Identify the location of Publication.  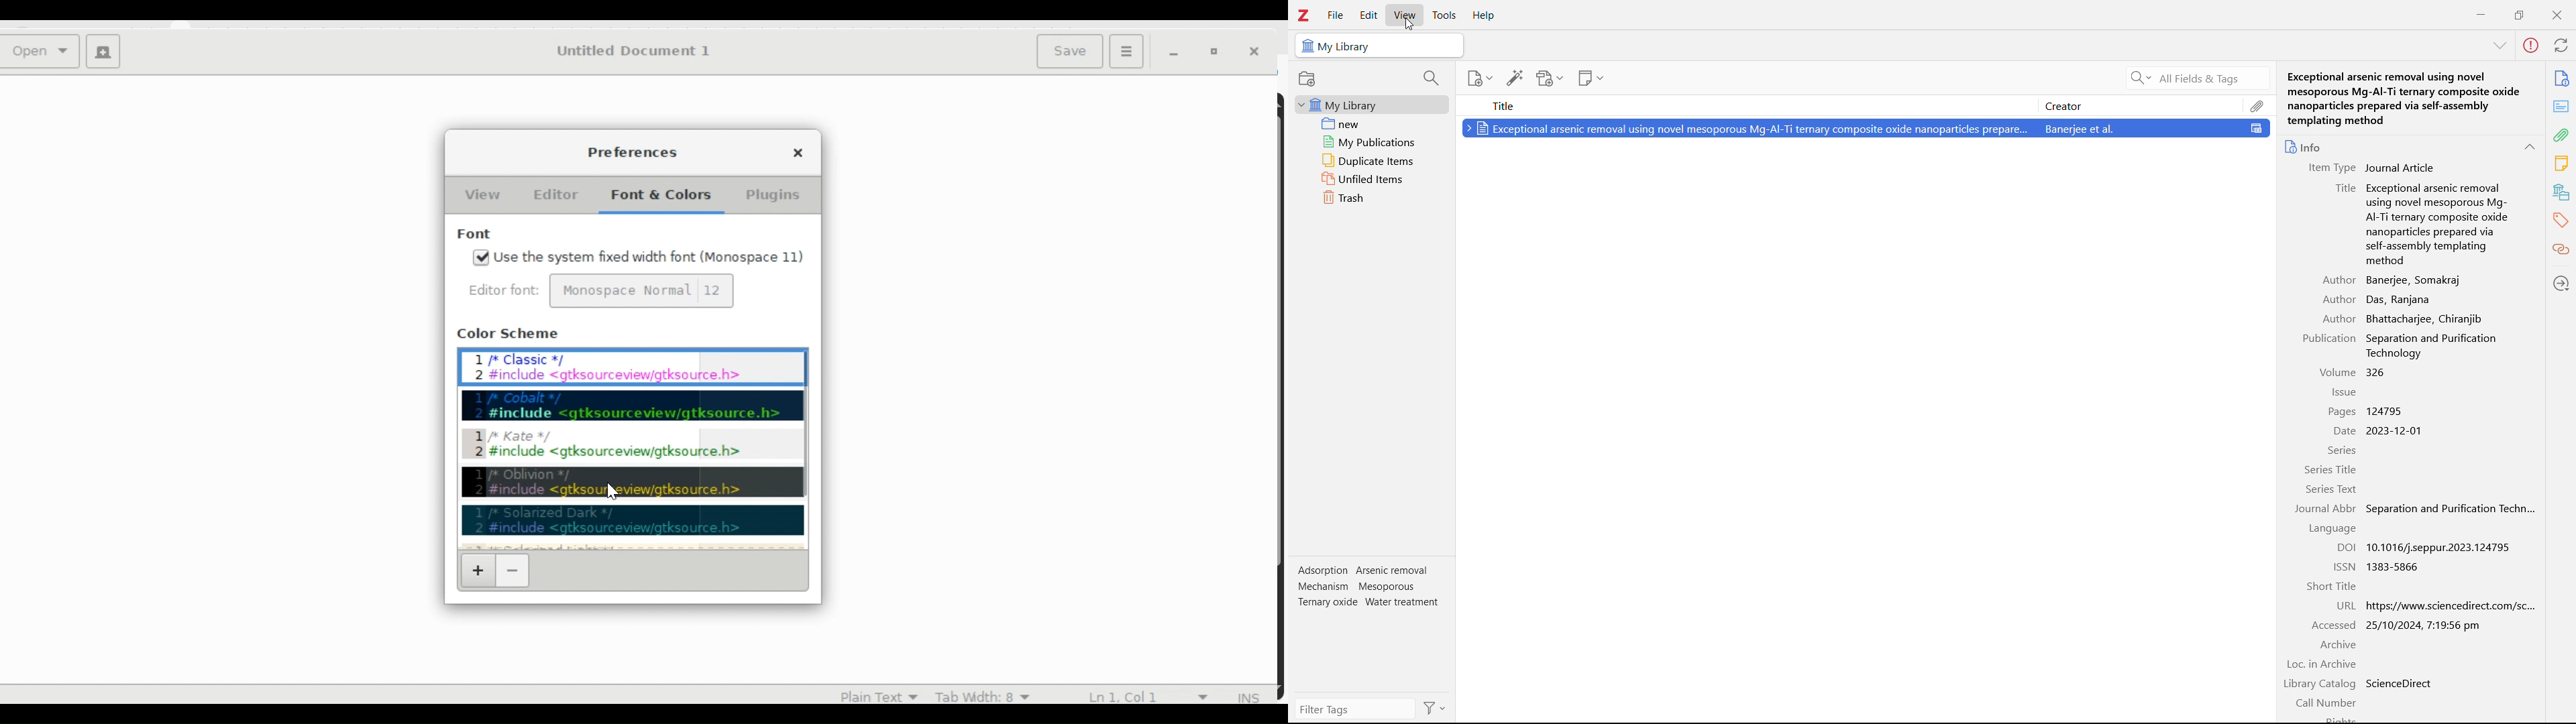
(2328, 339).